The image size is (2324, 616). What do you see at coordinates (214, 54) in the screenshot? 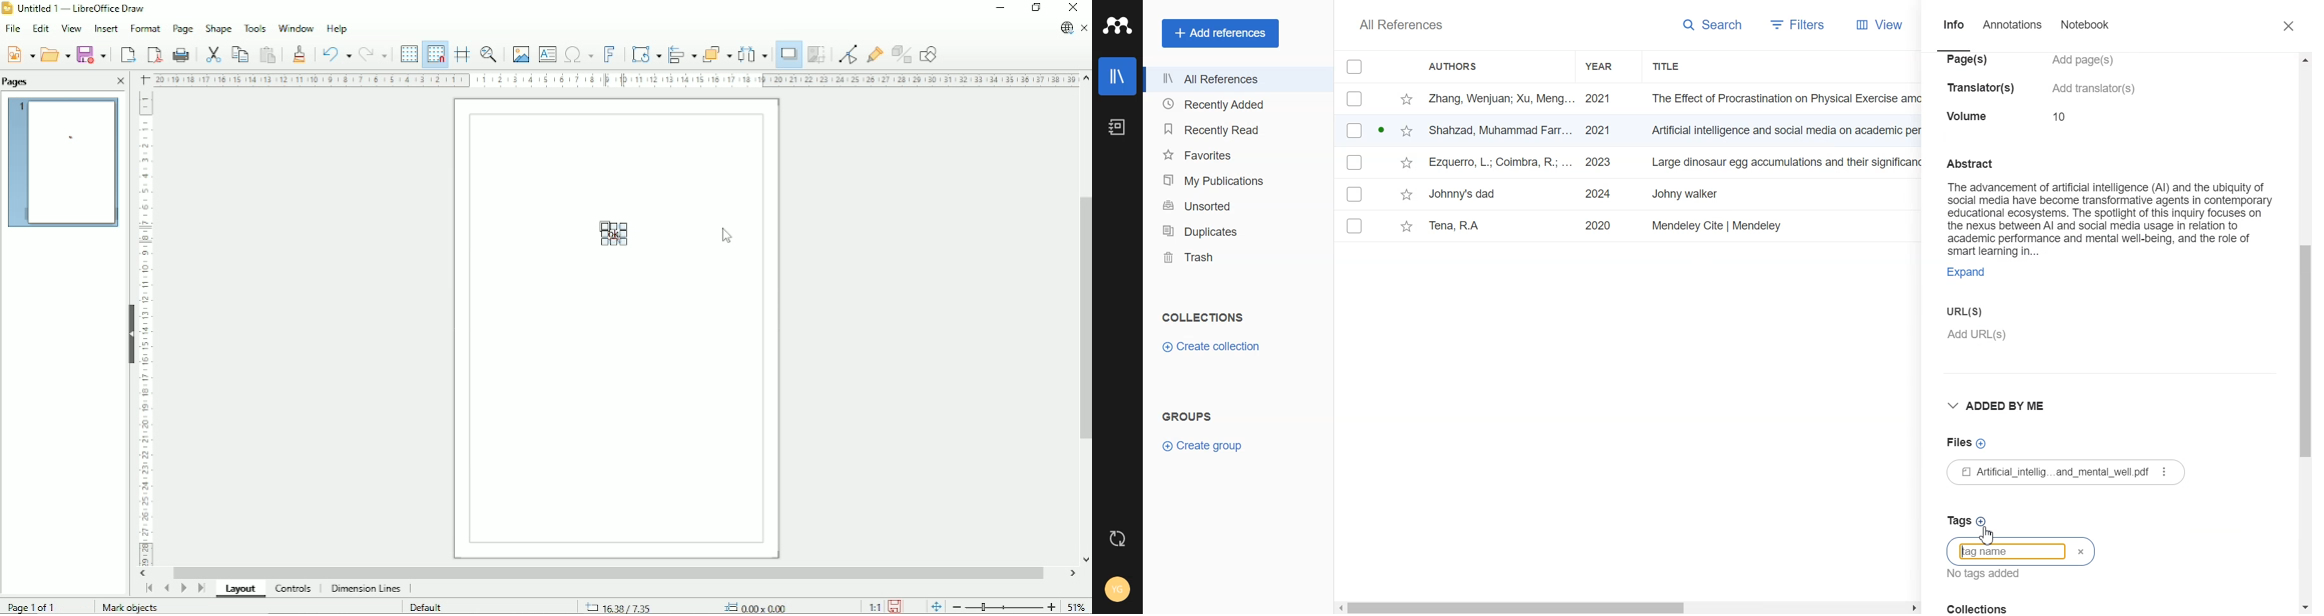
I see `Cut` at bounding box center [214, 54].